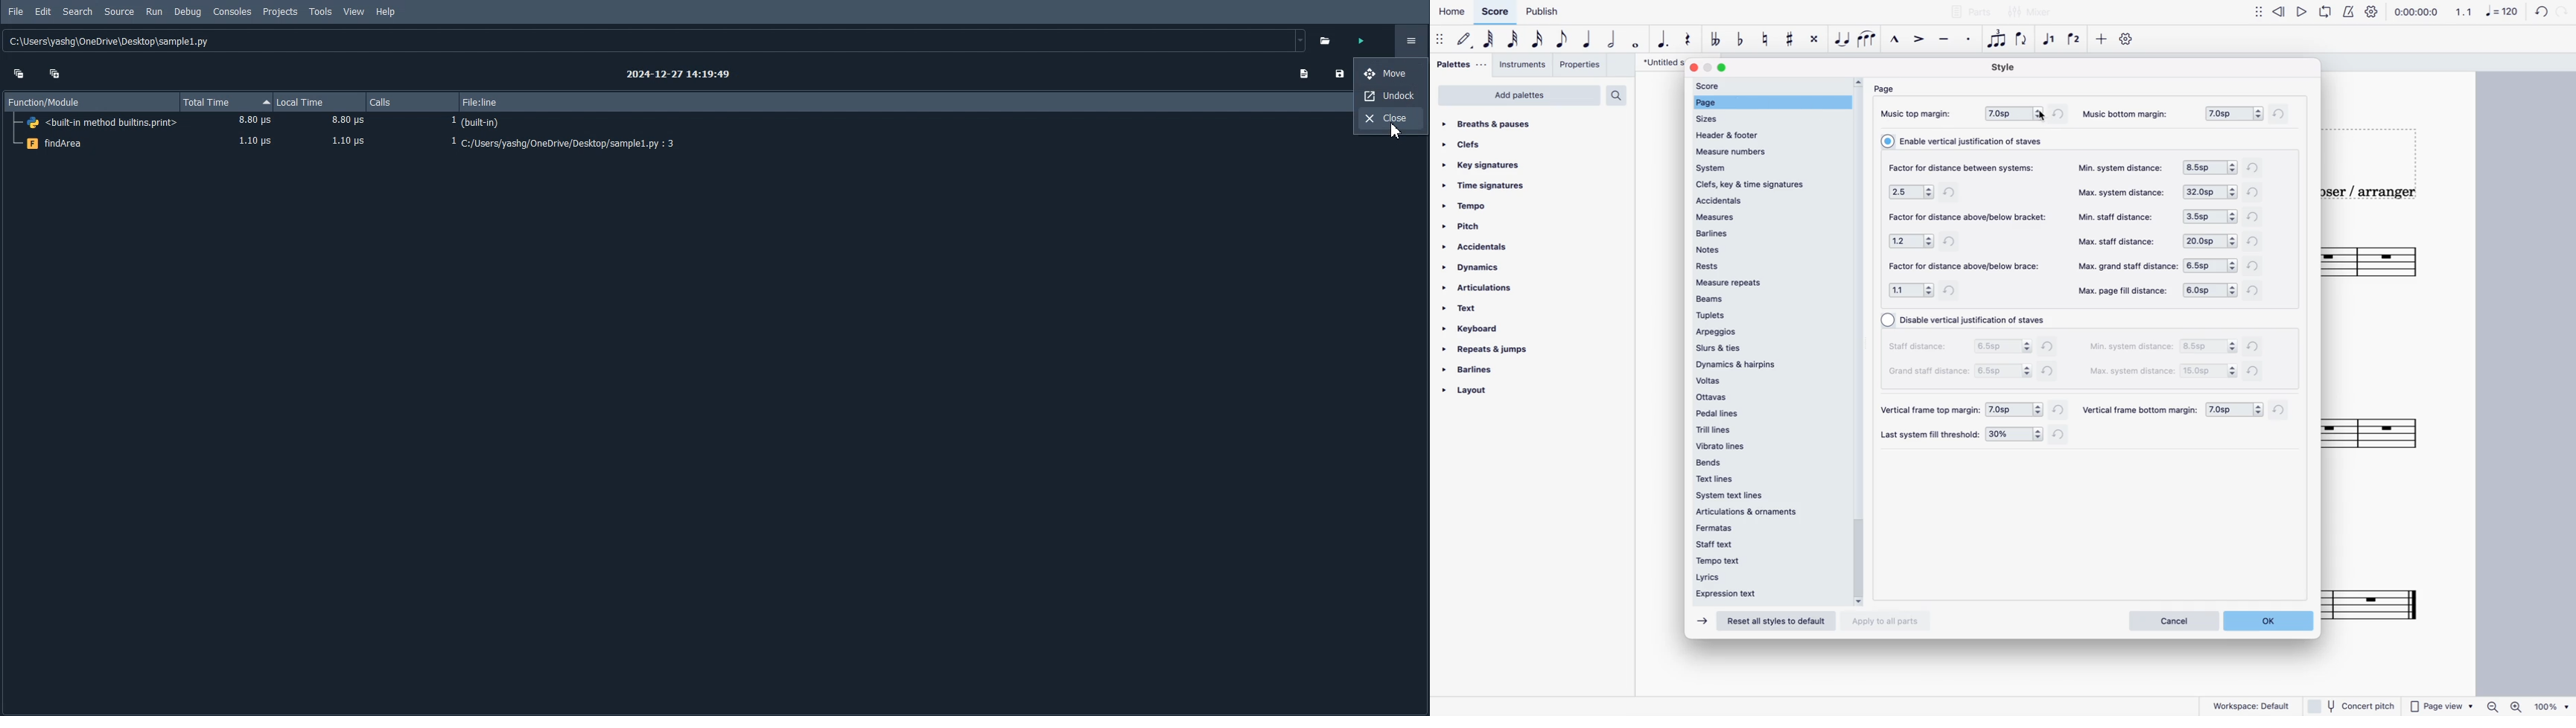 This screenshot has width=2576, height=728. Describe the element at coordinates (657, 41) in the screenshot. I see `File path address` at that location.